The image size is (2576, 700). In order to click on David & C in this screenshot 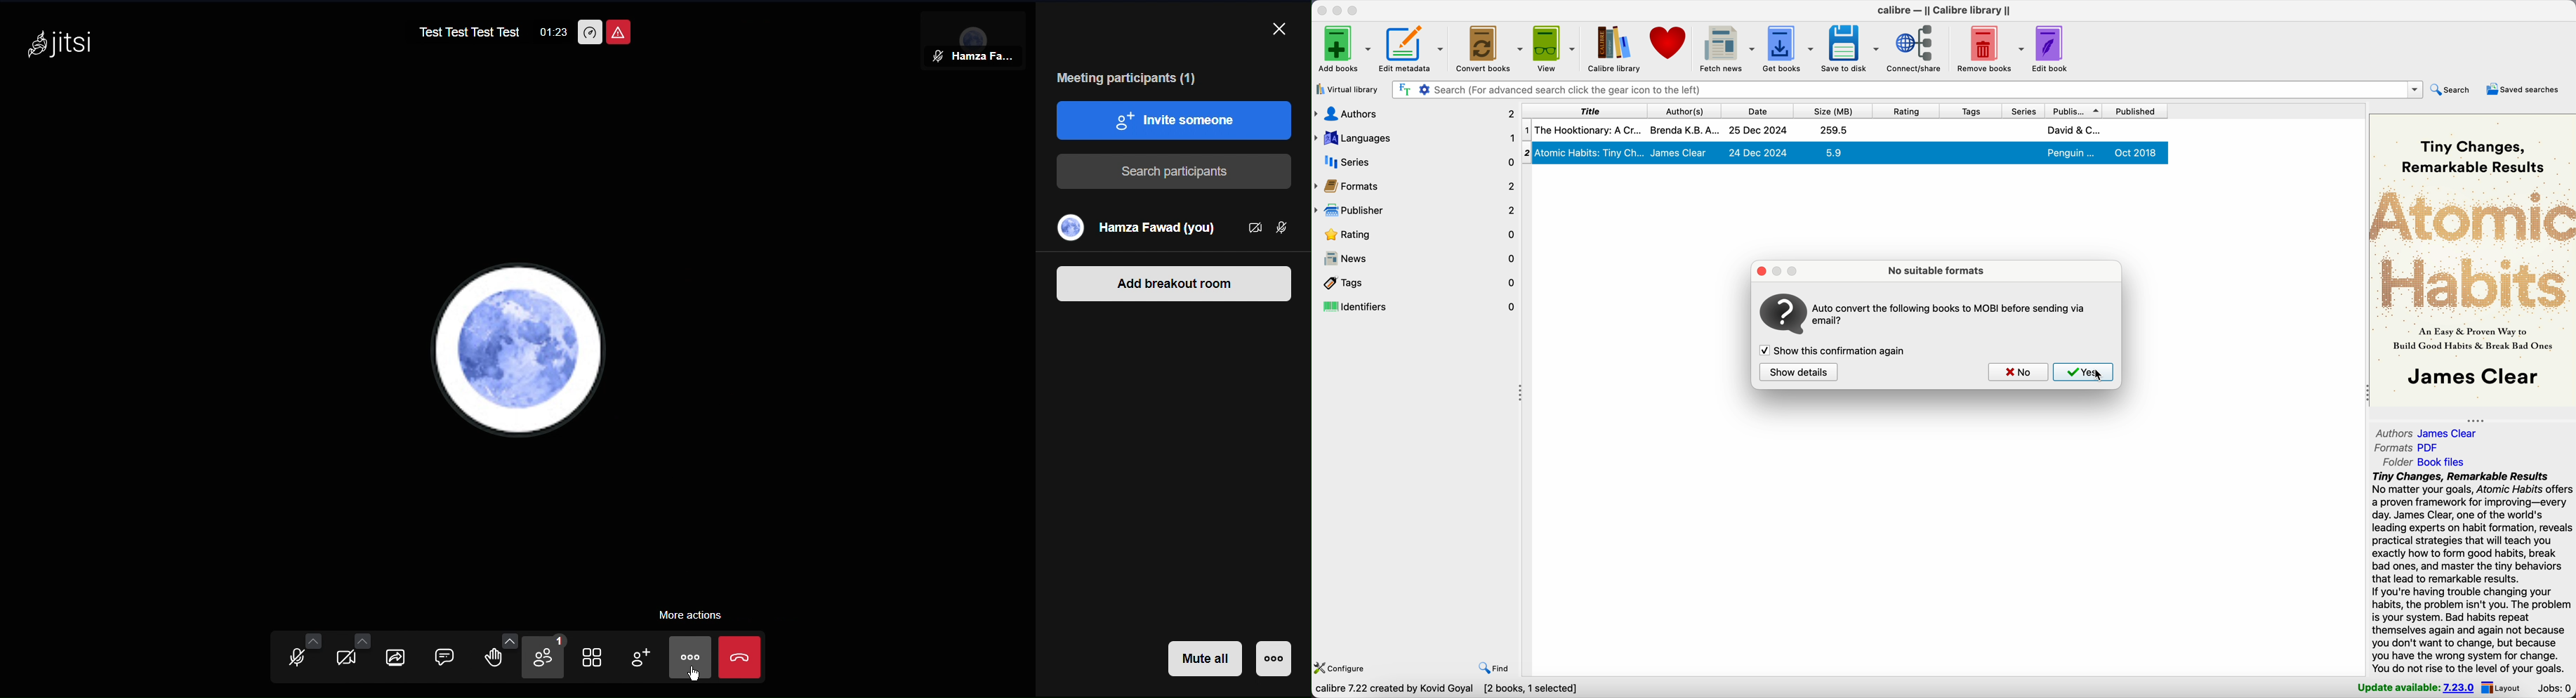, I will do `click(2073, 130)`.